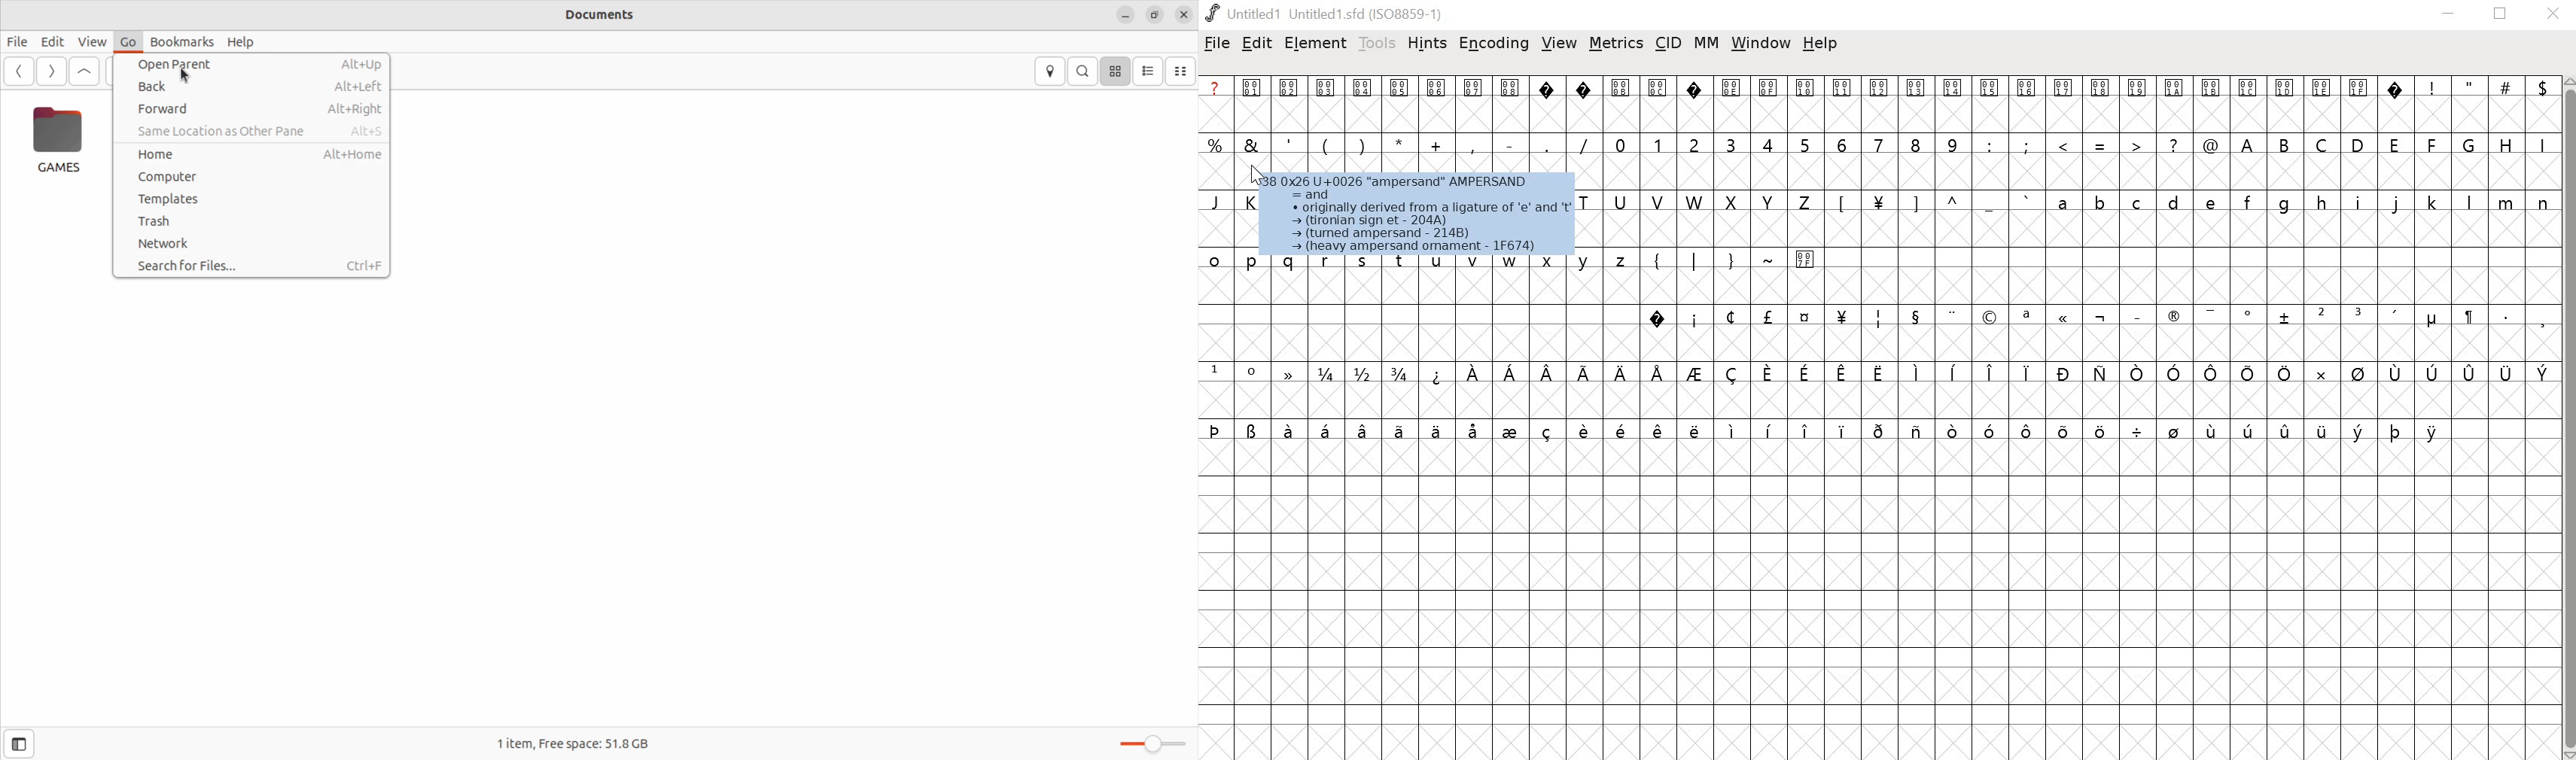 The width and height of the screenshot is (2576, 784). I want to click on T, so click(1588, 200).